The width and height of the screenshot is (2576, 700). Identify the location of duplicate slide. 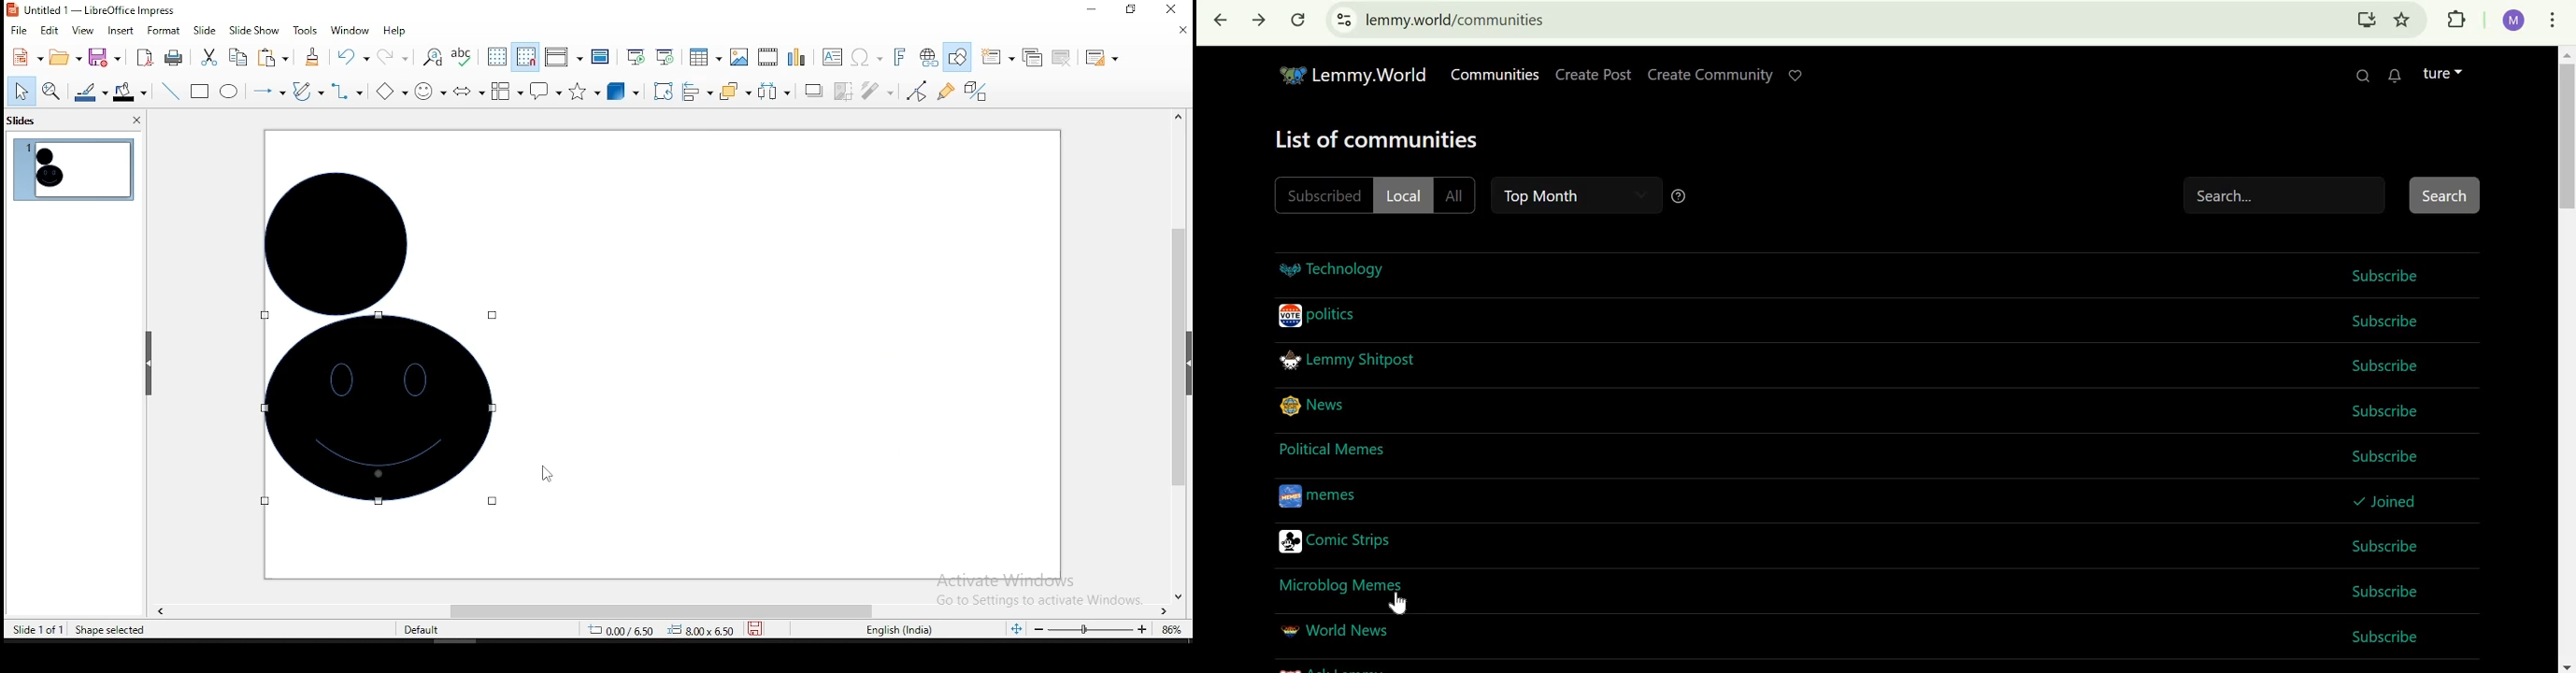
(1031, 57).